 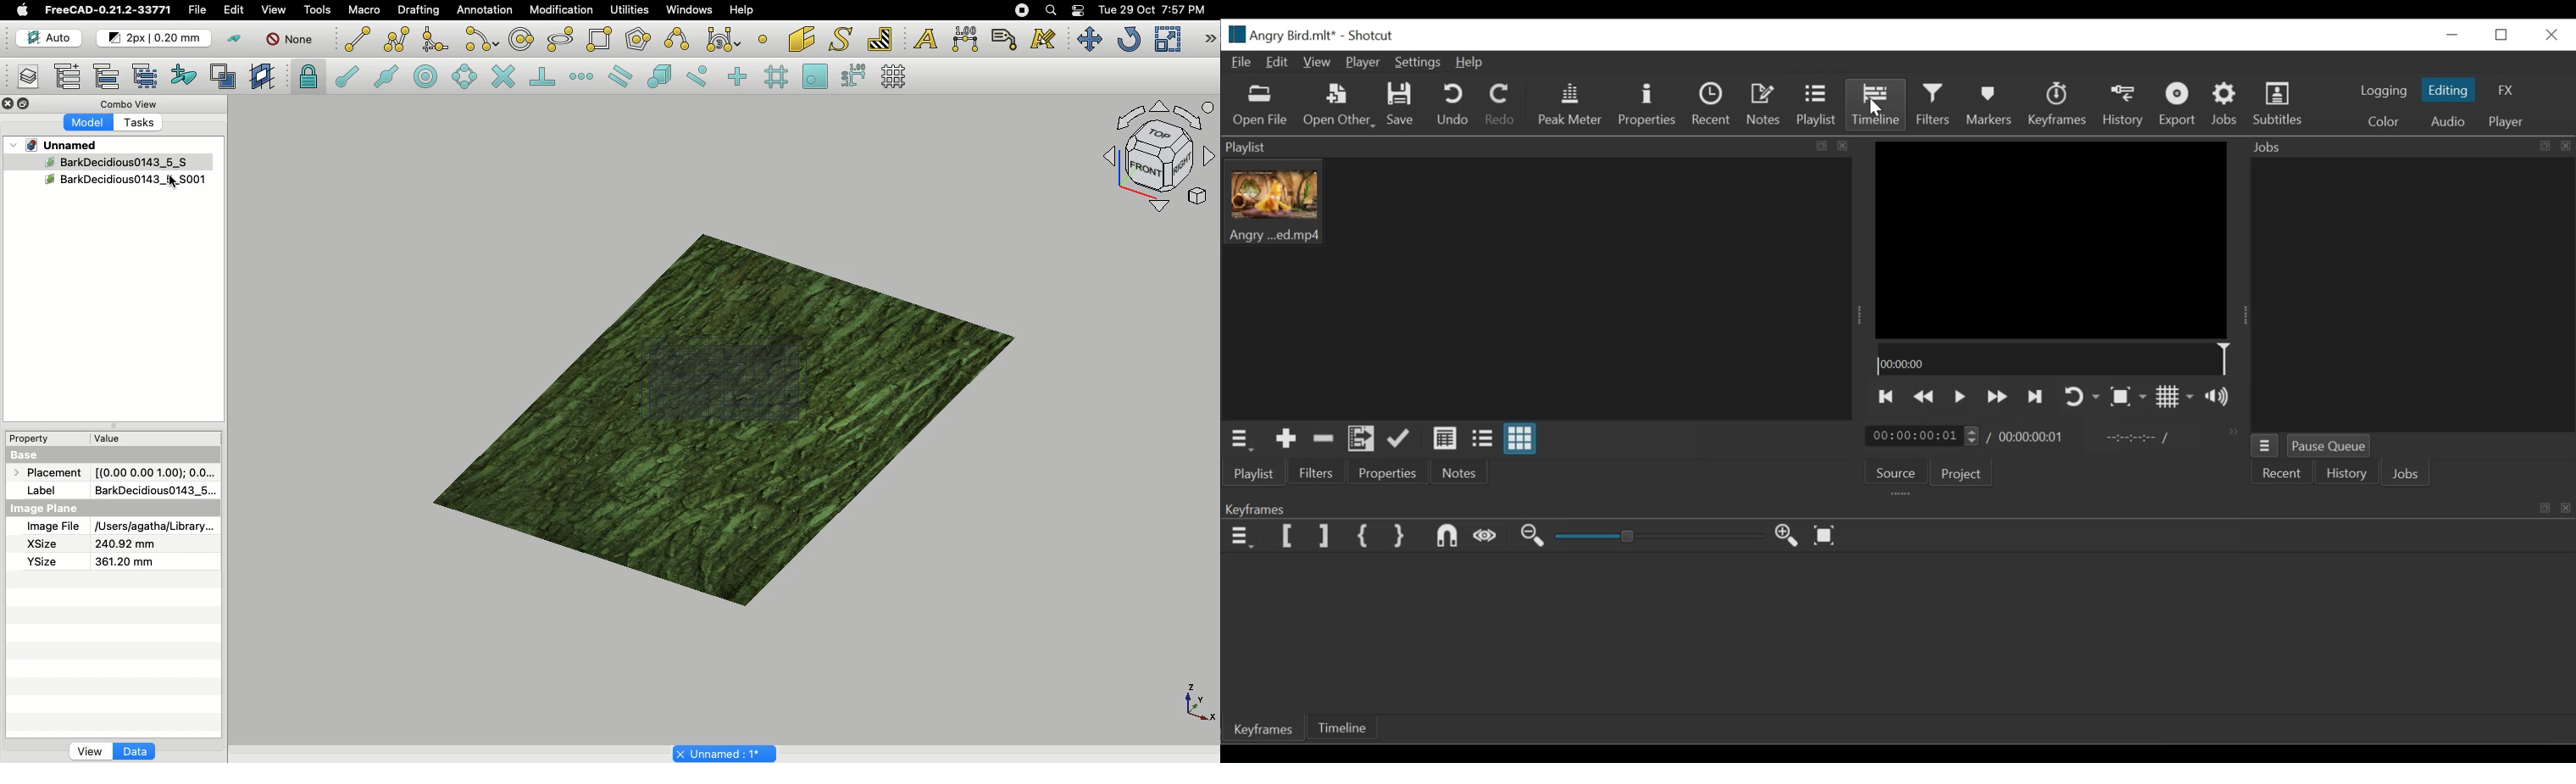 What do you see at coordinates (89, 123) in the screenshot?
I see `Model` at bounding box center [89, 123].